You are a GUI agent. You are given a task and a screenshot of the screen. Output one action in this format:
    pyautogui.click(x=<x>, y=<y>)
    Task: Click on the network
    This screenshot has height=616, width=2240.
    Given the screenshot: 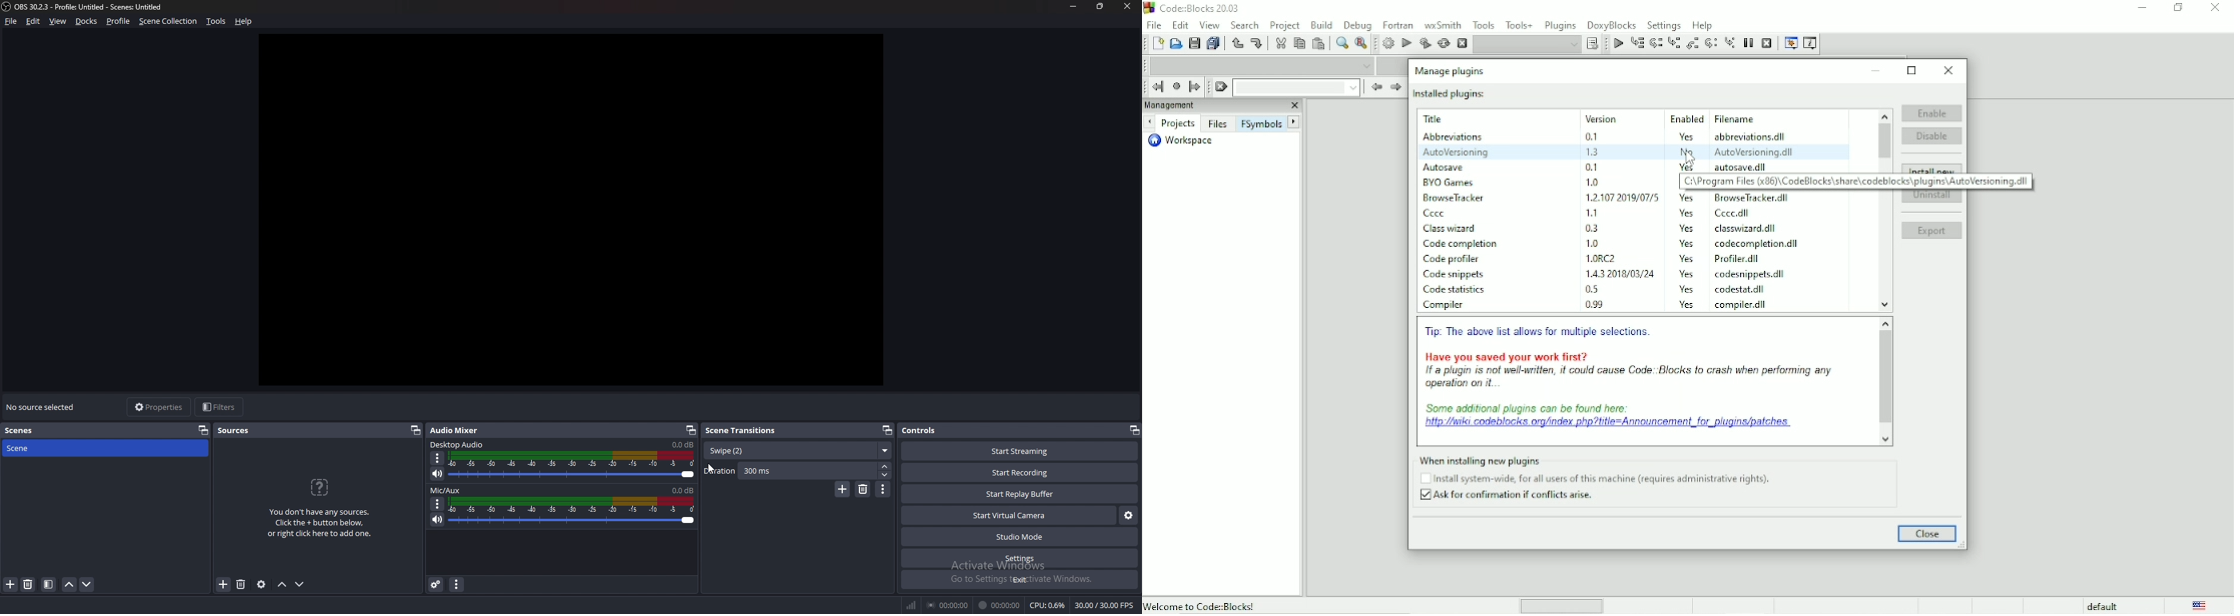 What is the action you would take?
    pyautogui.click(x=914, y=604)
    